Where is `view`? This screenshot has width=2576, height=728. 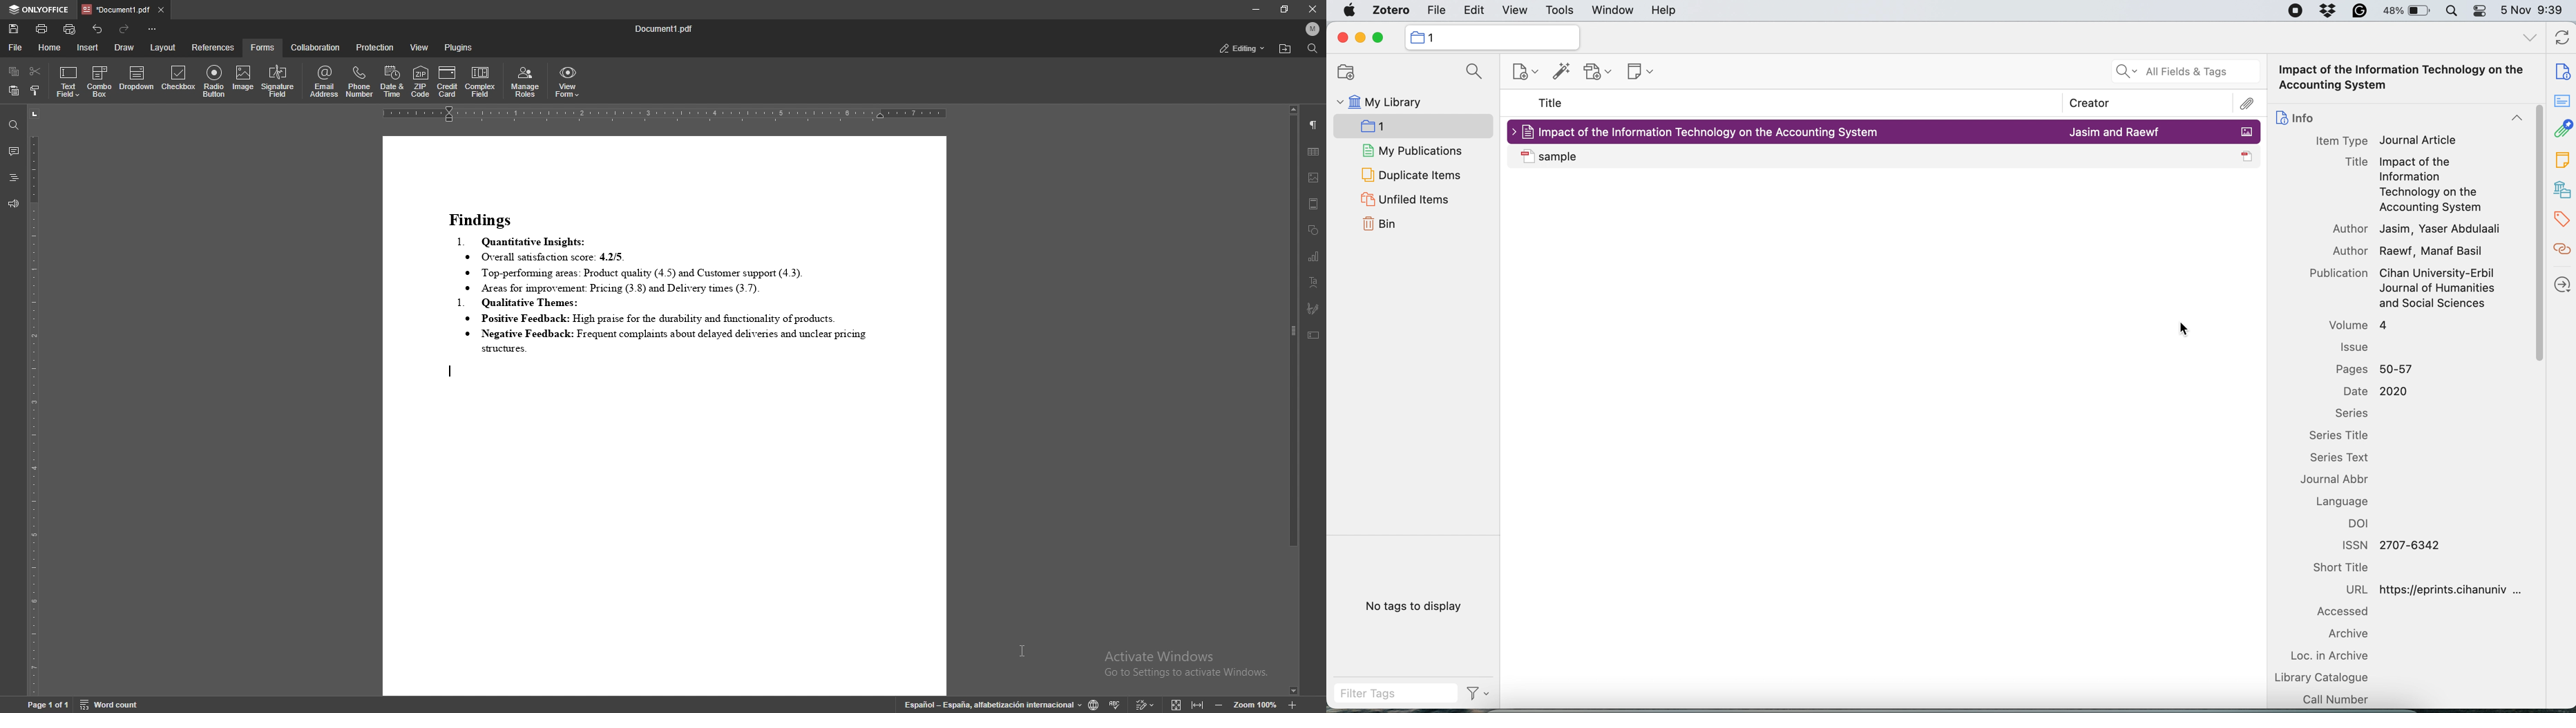
view is located at coordinates (419, 48).